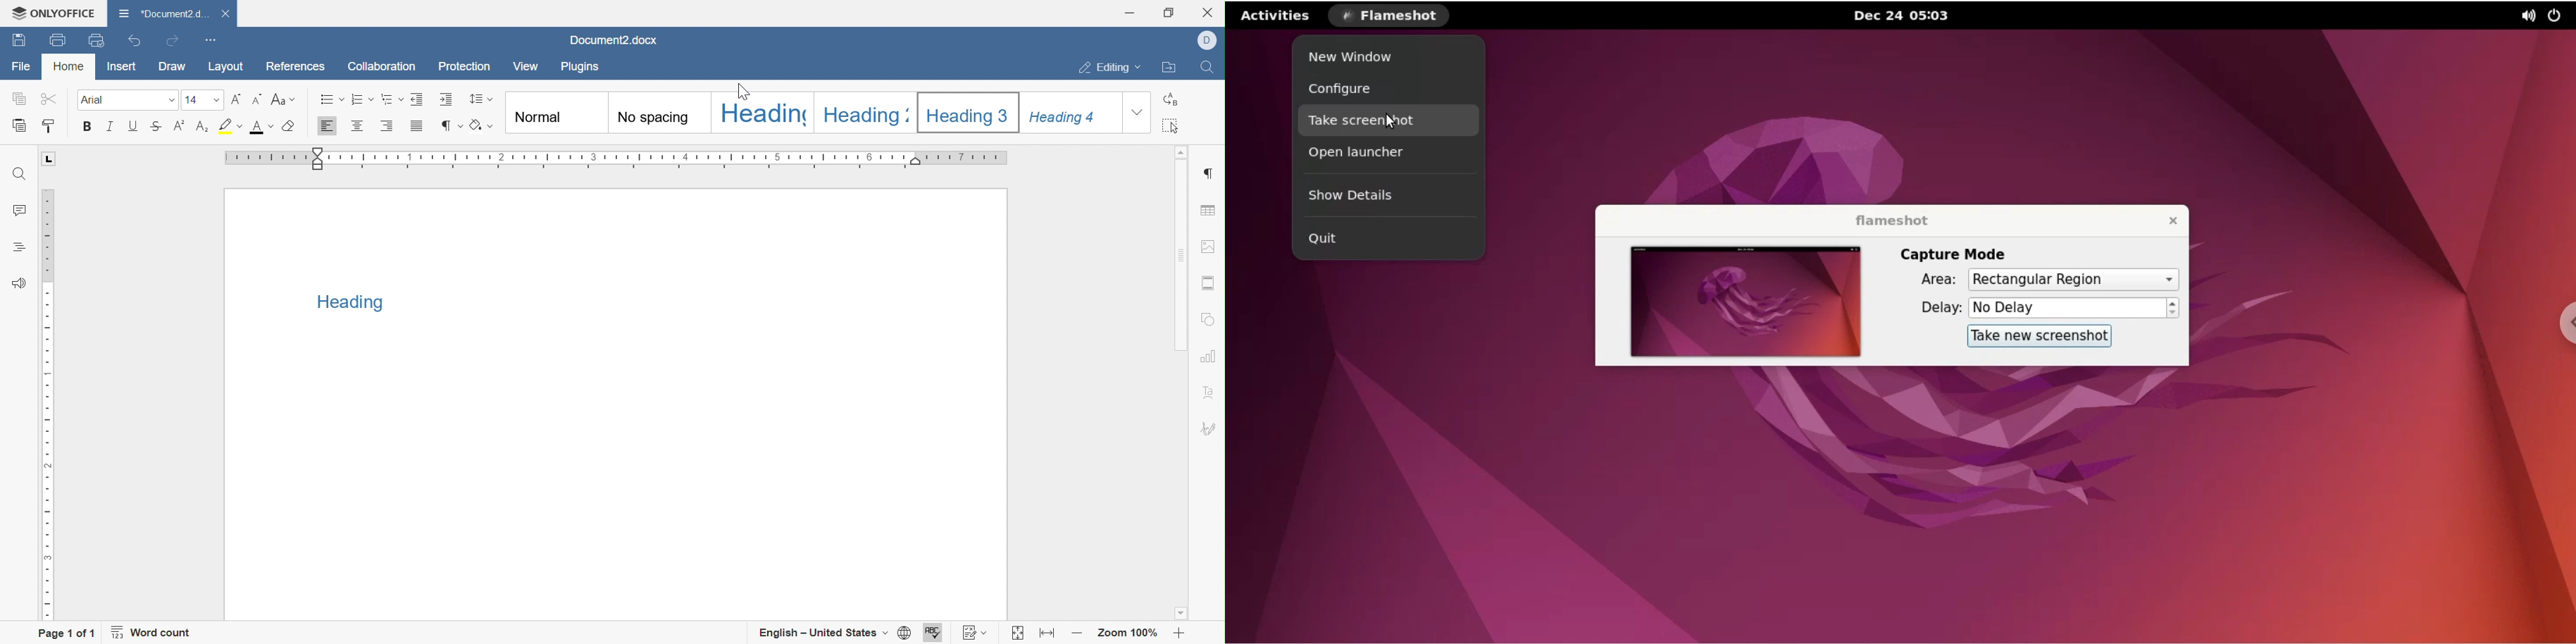  I want to click on Hashtags, so click(14, 247).